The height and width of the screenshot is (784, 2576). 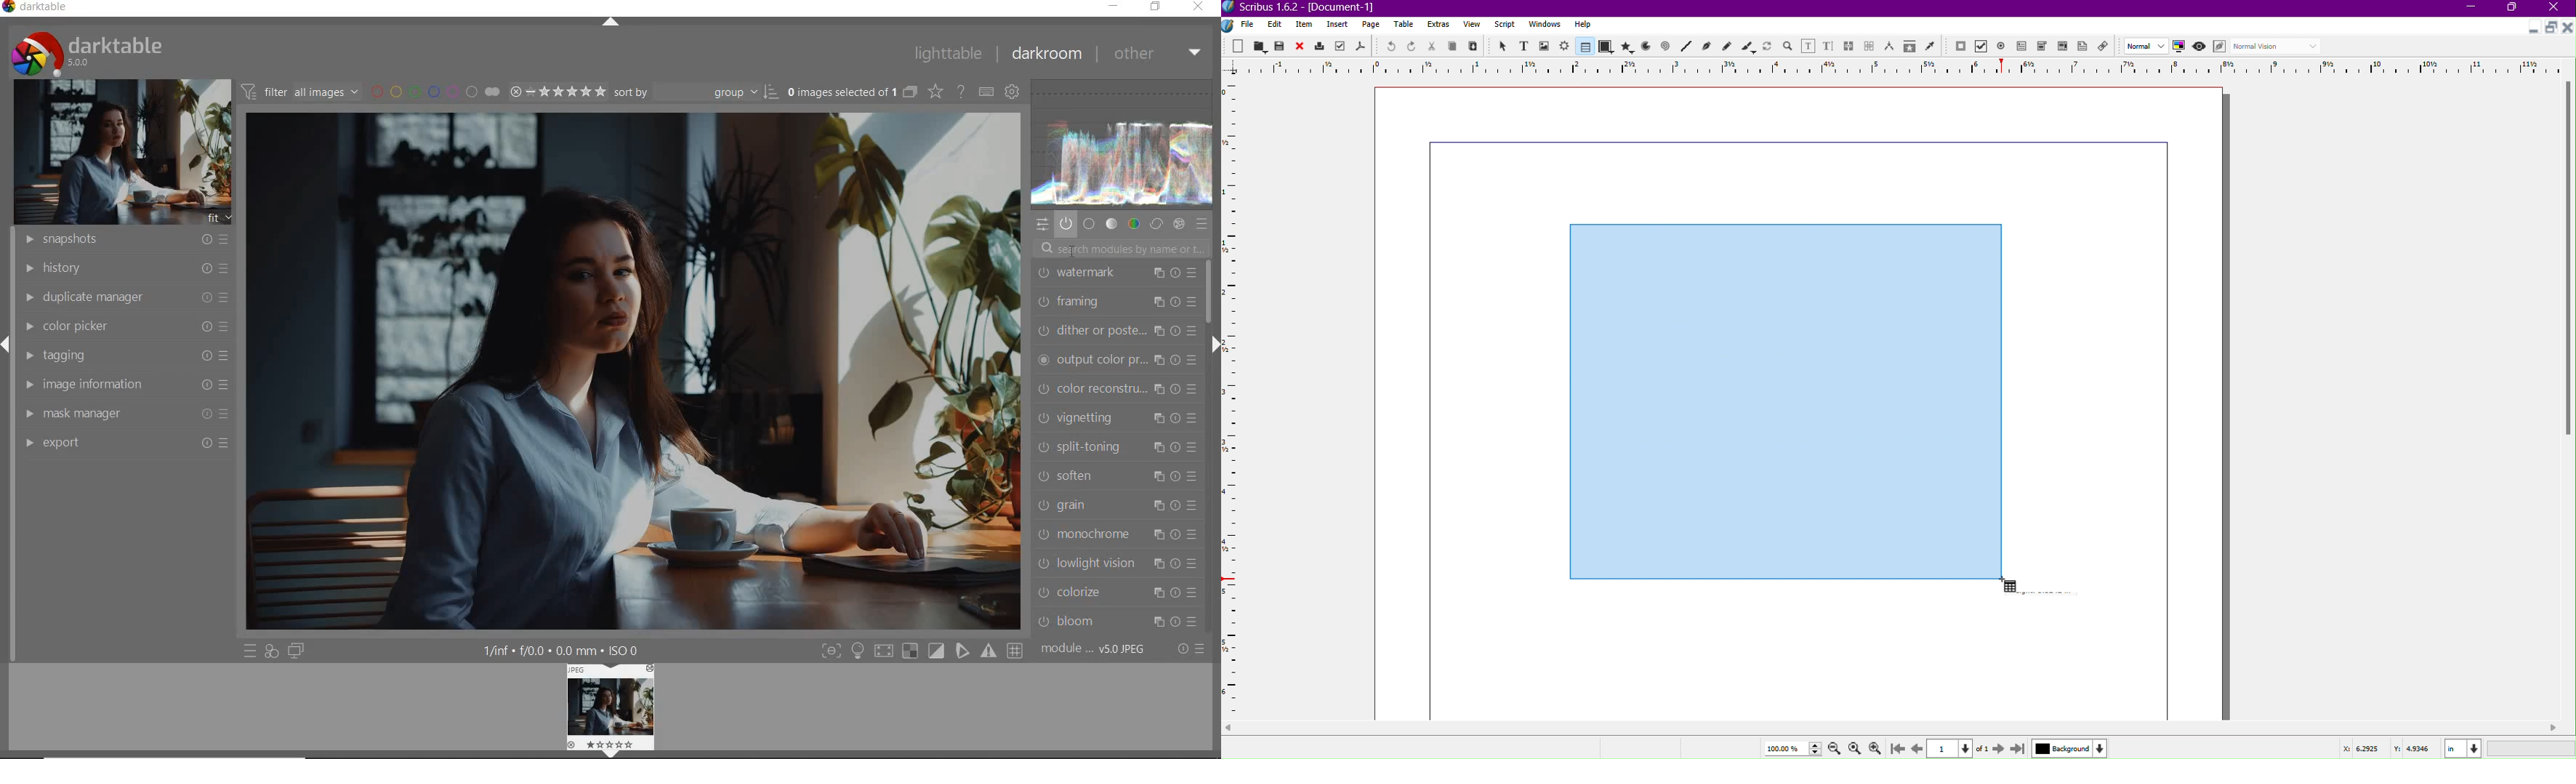 What do you see at coordinates (124, 443) in the screenshot?
I see `export` at bounding box center [124, 443].